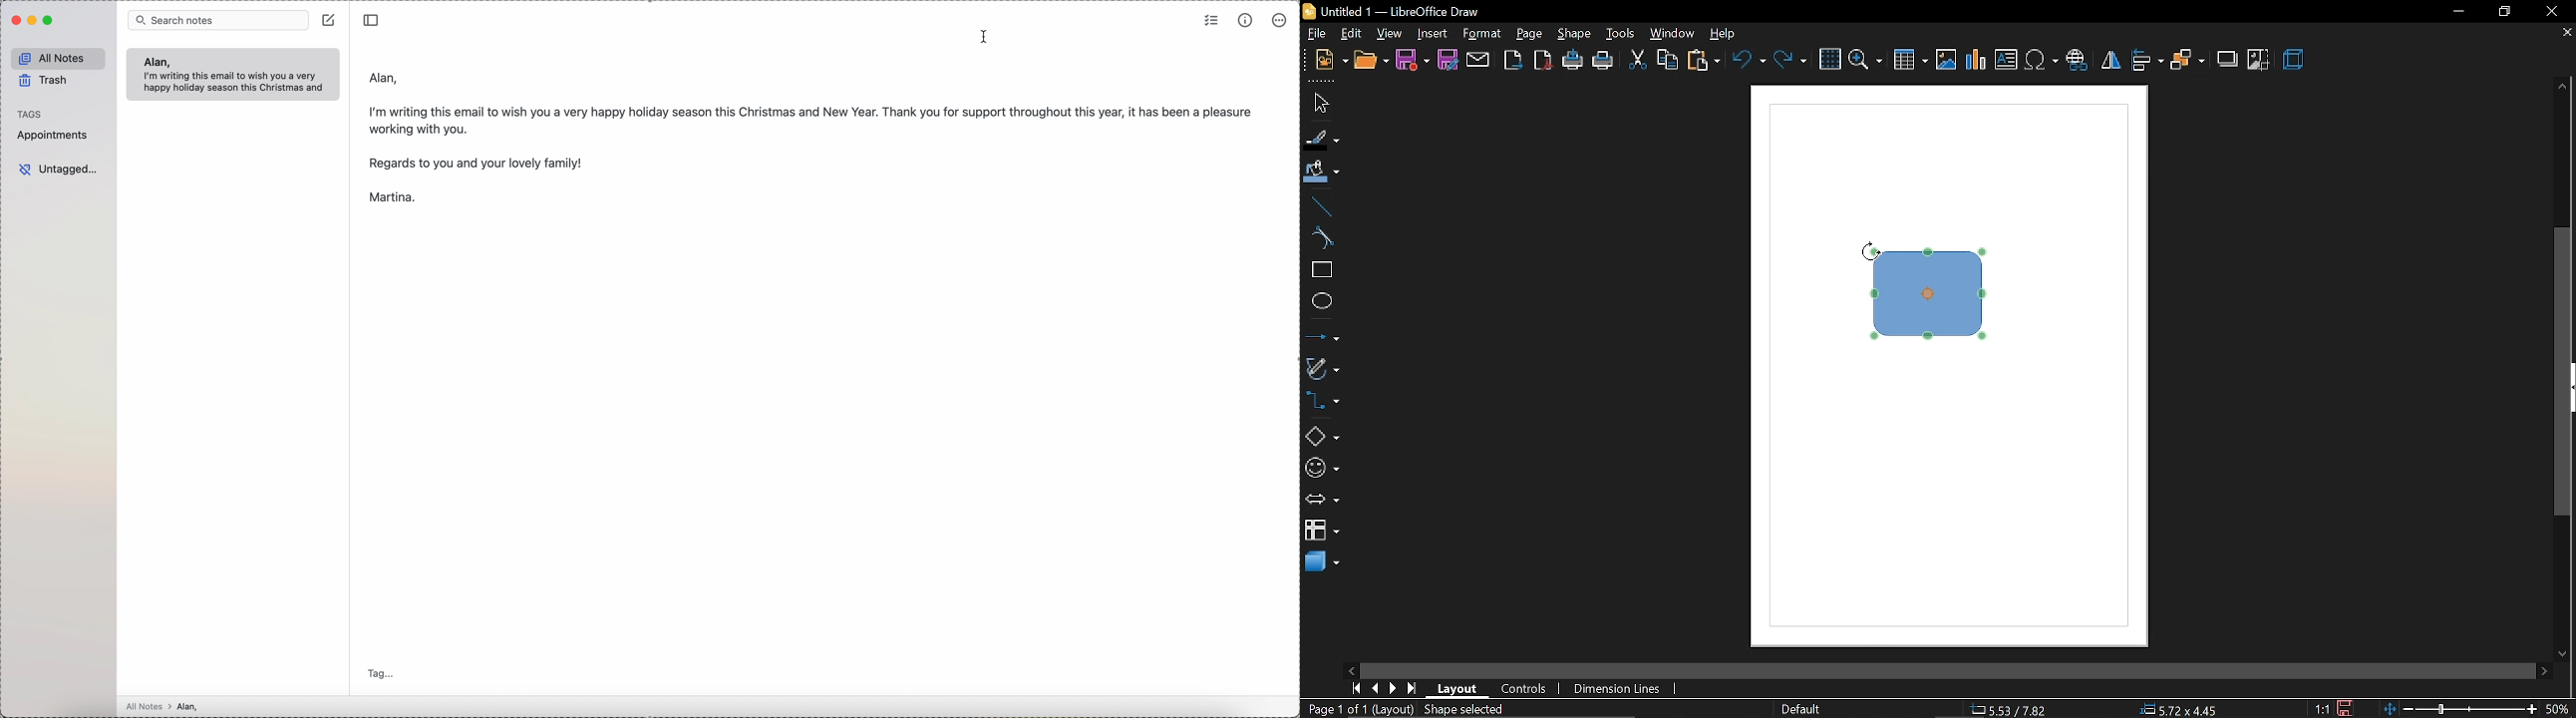 Image resolution: width=2576 pixels, height=728 pixels. I want to click on fill line, so click(1321, 140).